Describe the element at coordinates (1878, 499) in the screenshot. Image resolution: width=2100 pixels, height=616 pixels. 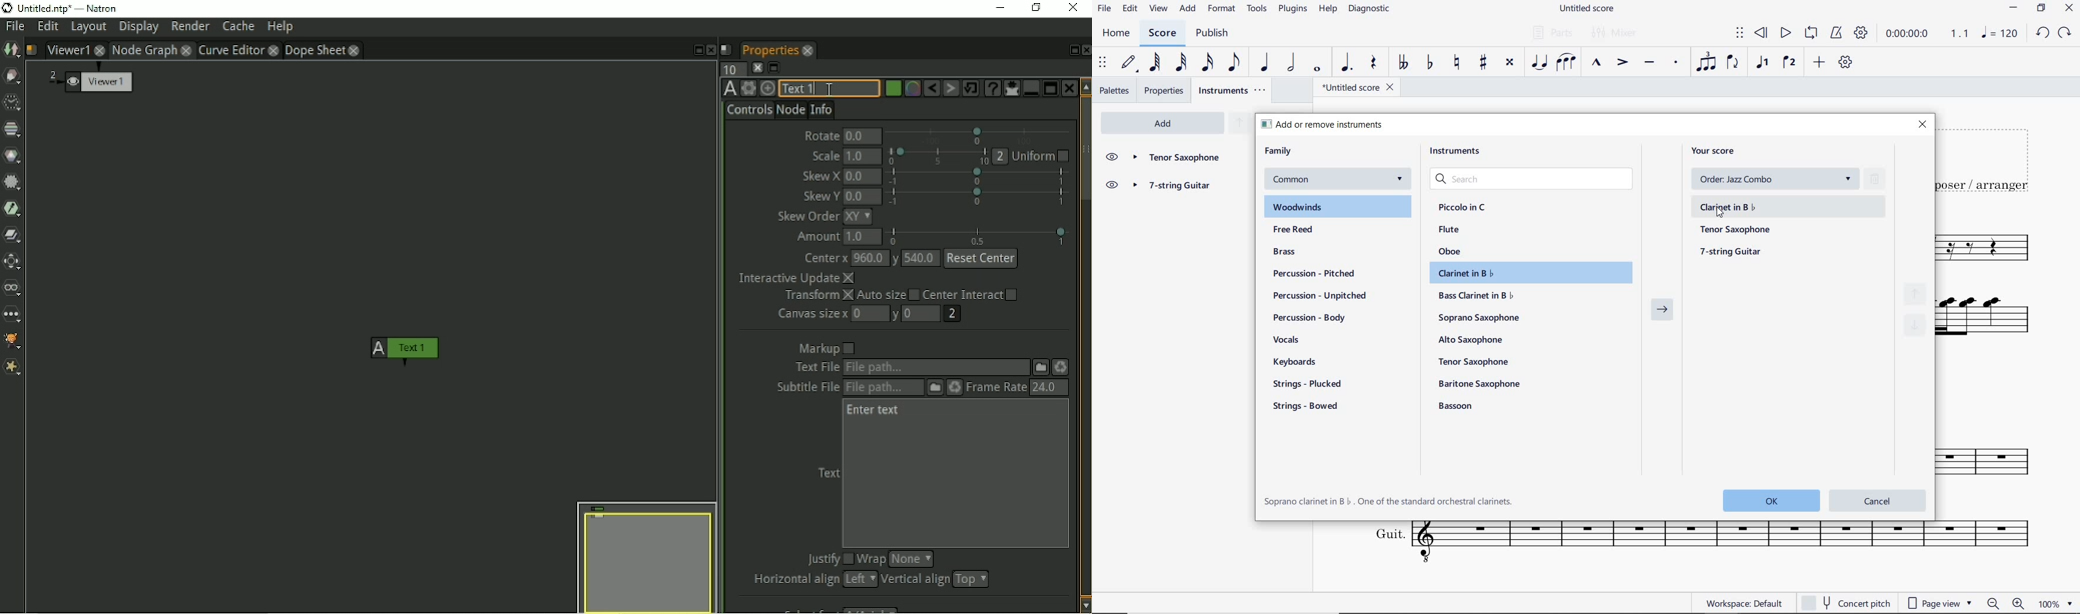
I see `cancel` at that location.